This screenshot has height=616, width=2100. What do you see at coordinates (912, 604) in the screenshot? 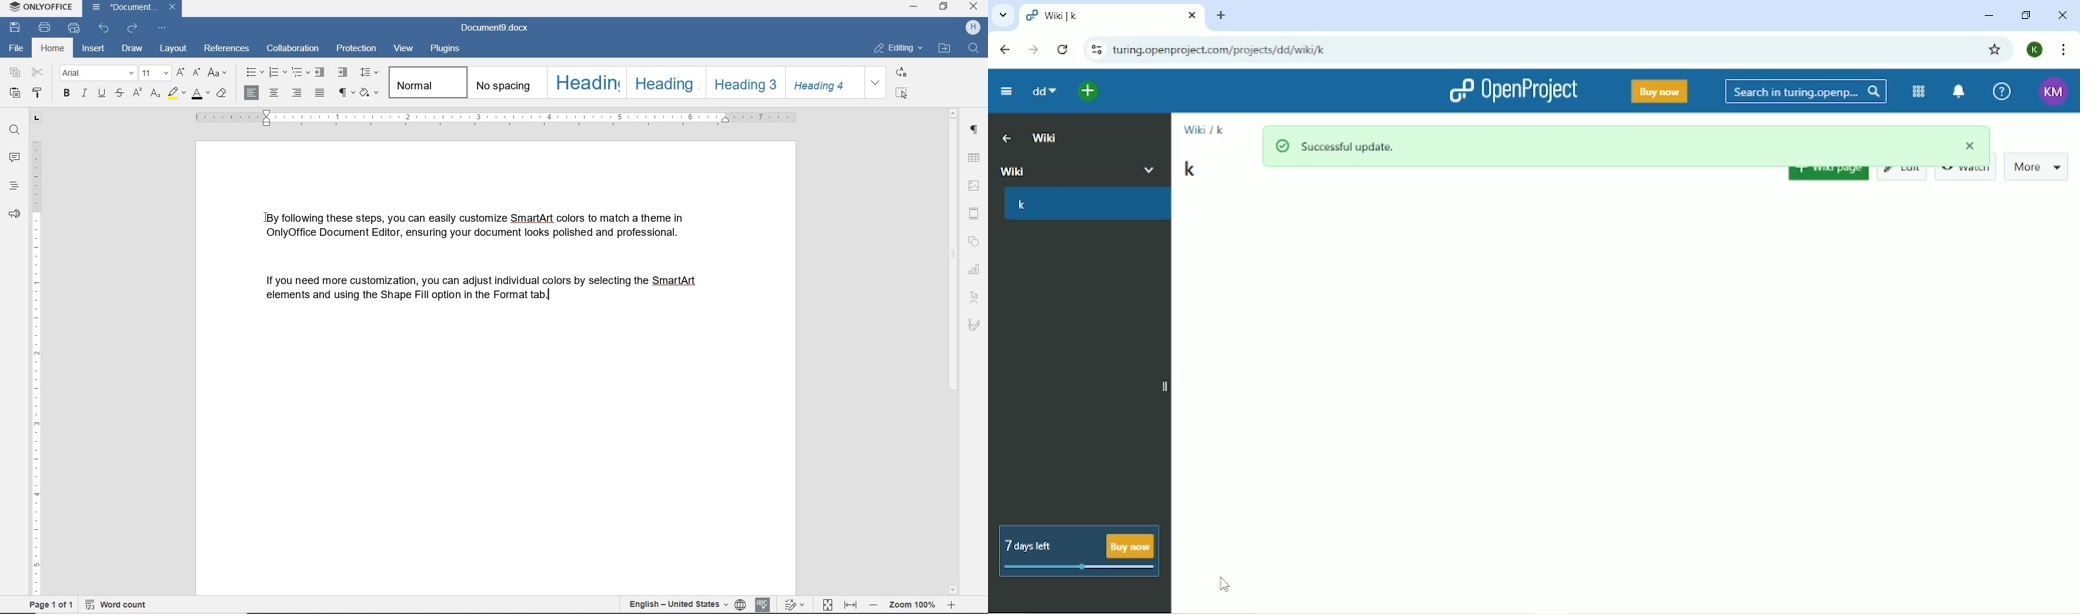
I see `zoom out or zoom in` at bounding box center [912, 604].